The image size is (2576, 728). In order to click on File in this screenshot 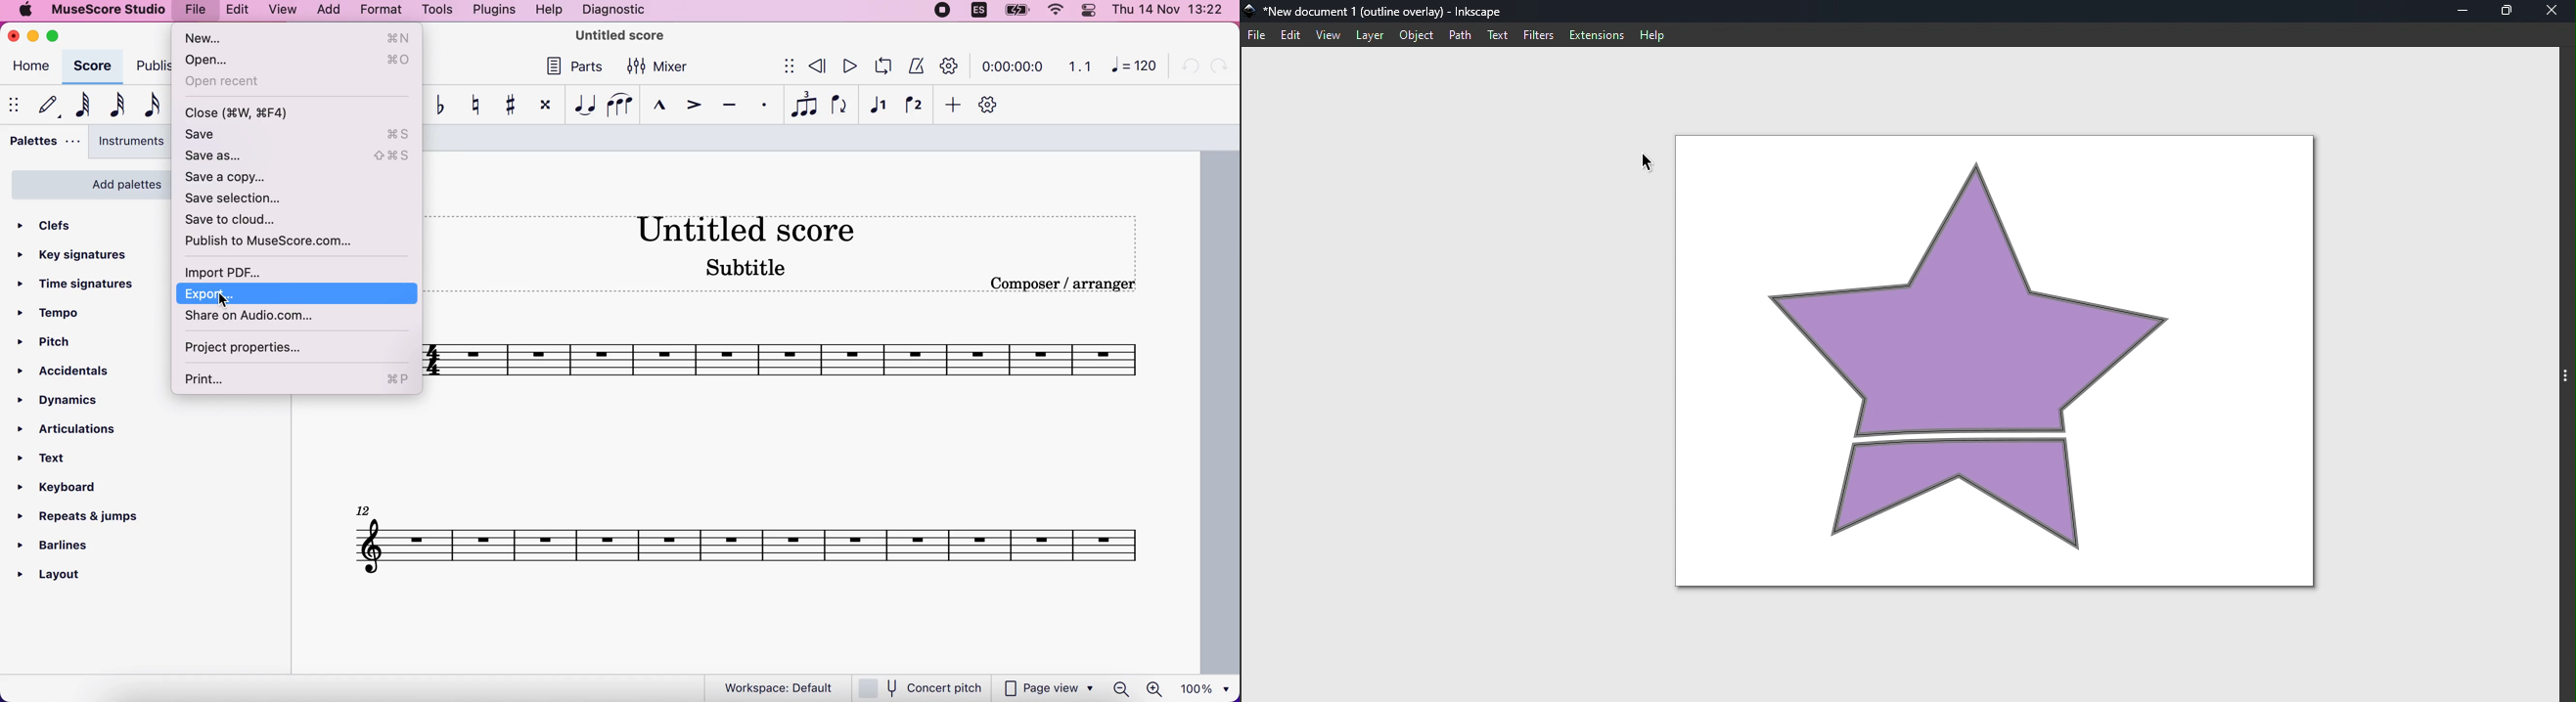, I will do `click(1257, 37)`.